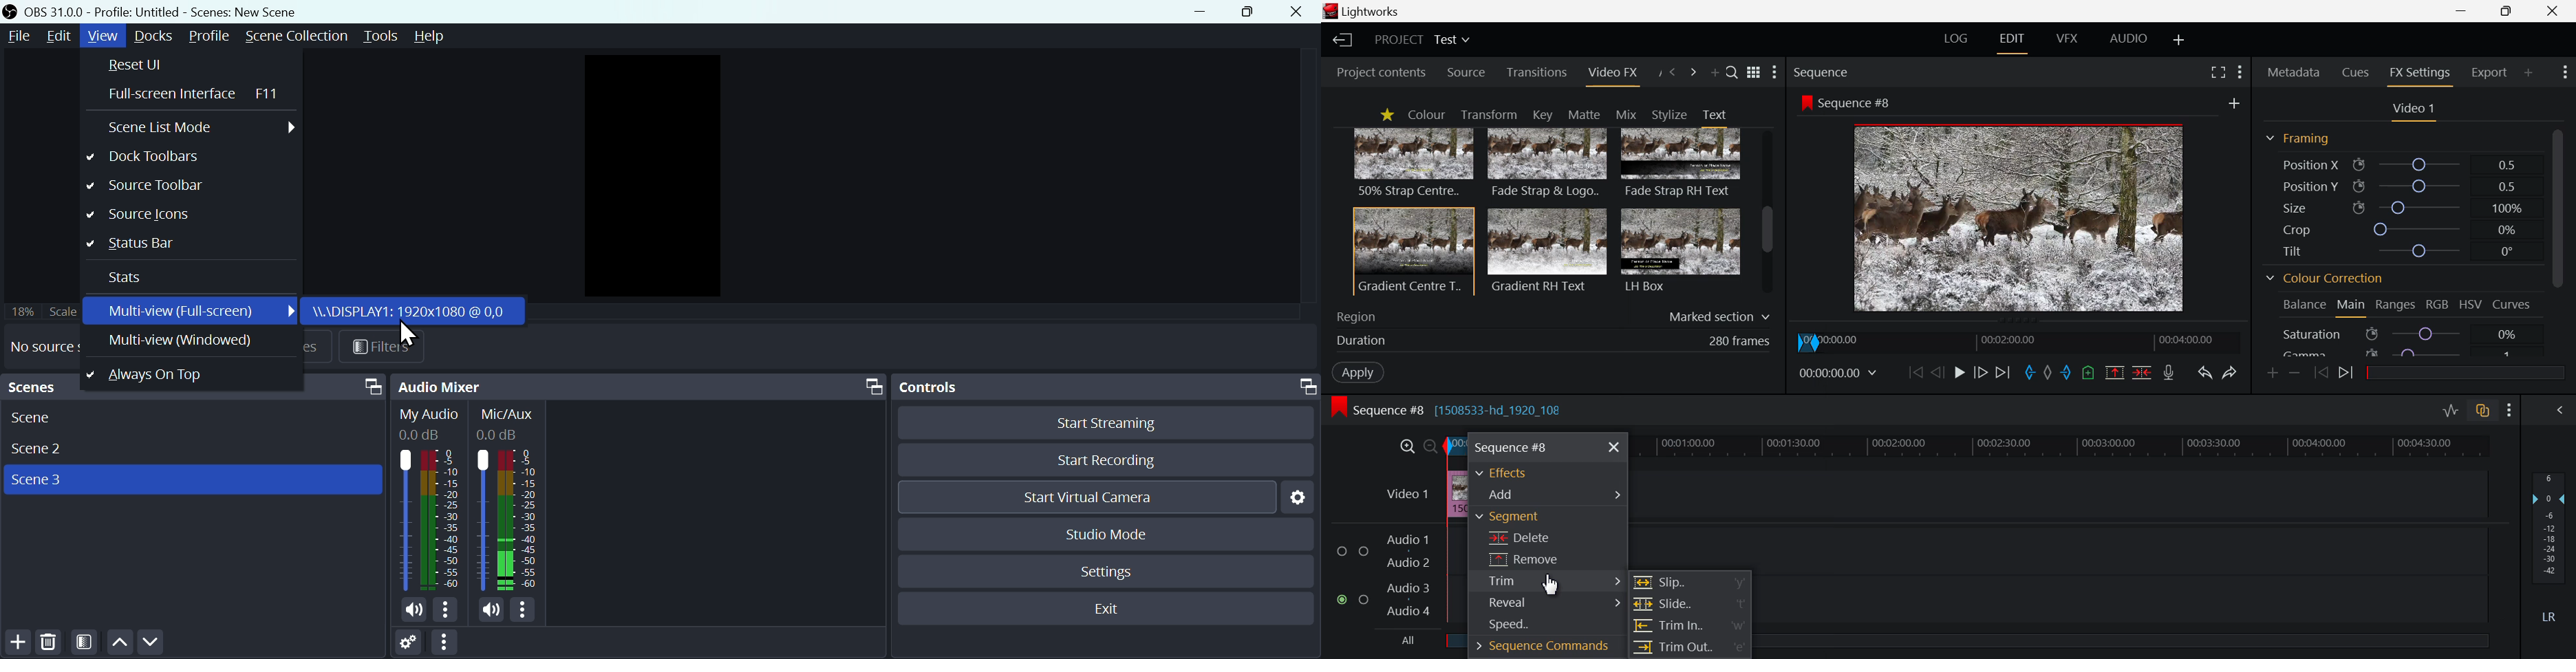 This screenshot has width=2576, height=672. What do you see at coordinates (190, 65) in the screenshot?
I see `Reset UI` at bounding box center [190, 65].